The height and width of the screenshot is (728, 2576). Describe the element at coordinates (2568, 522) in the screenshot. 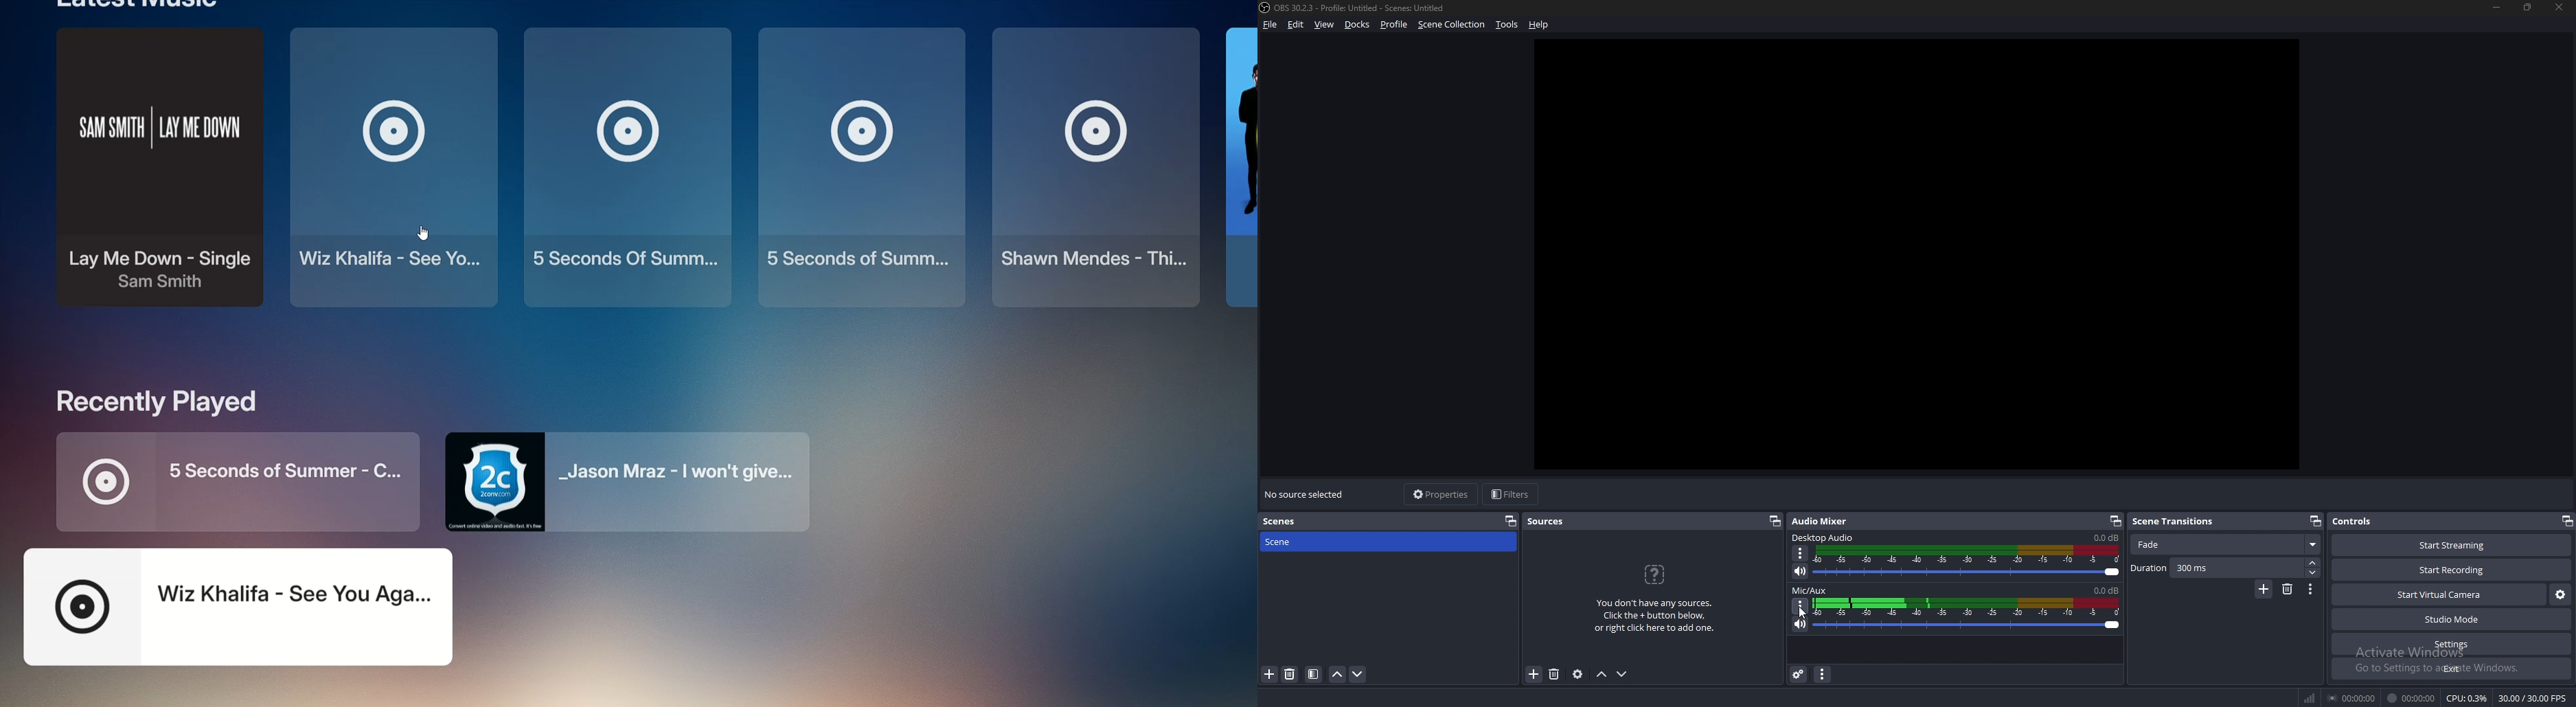

I see `pop out` at that location.